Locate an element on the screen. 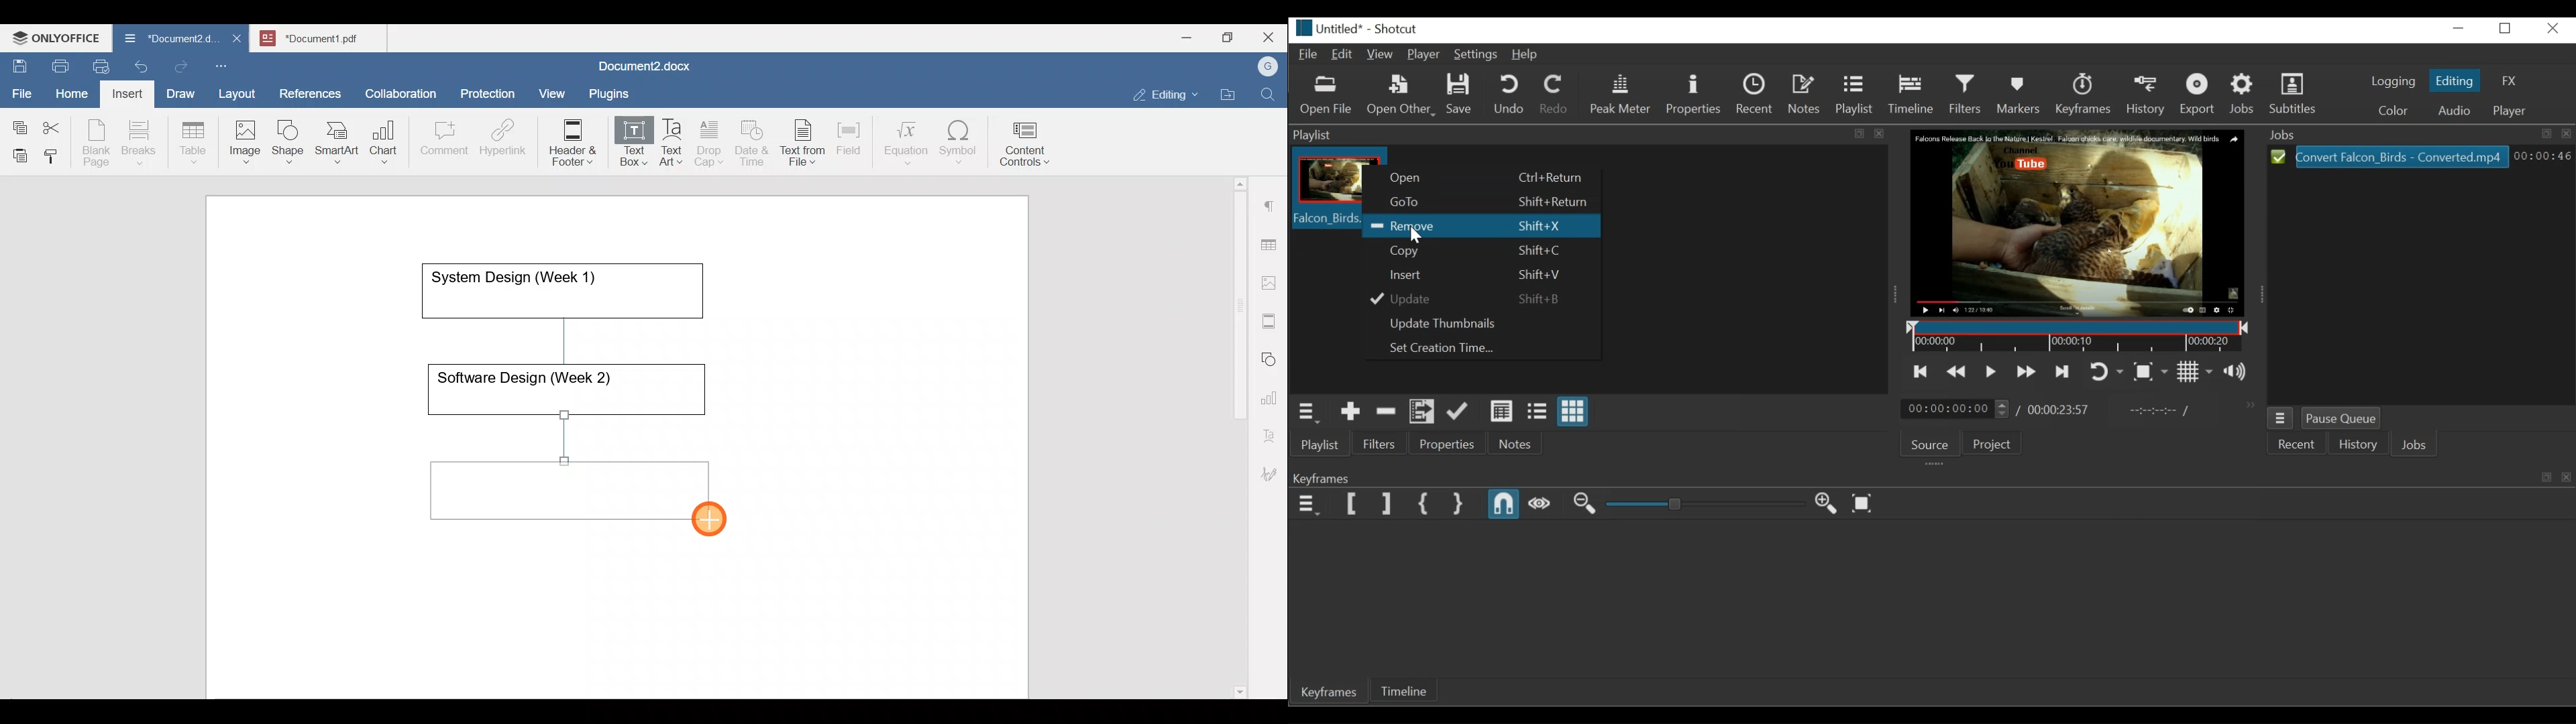  Quick print is located at coordinates (97, 64).